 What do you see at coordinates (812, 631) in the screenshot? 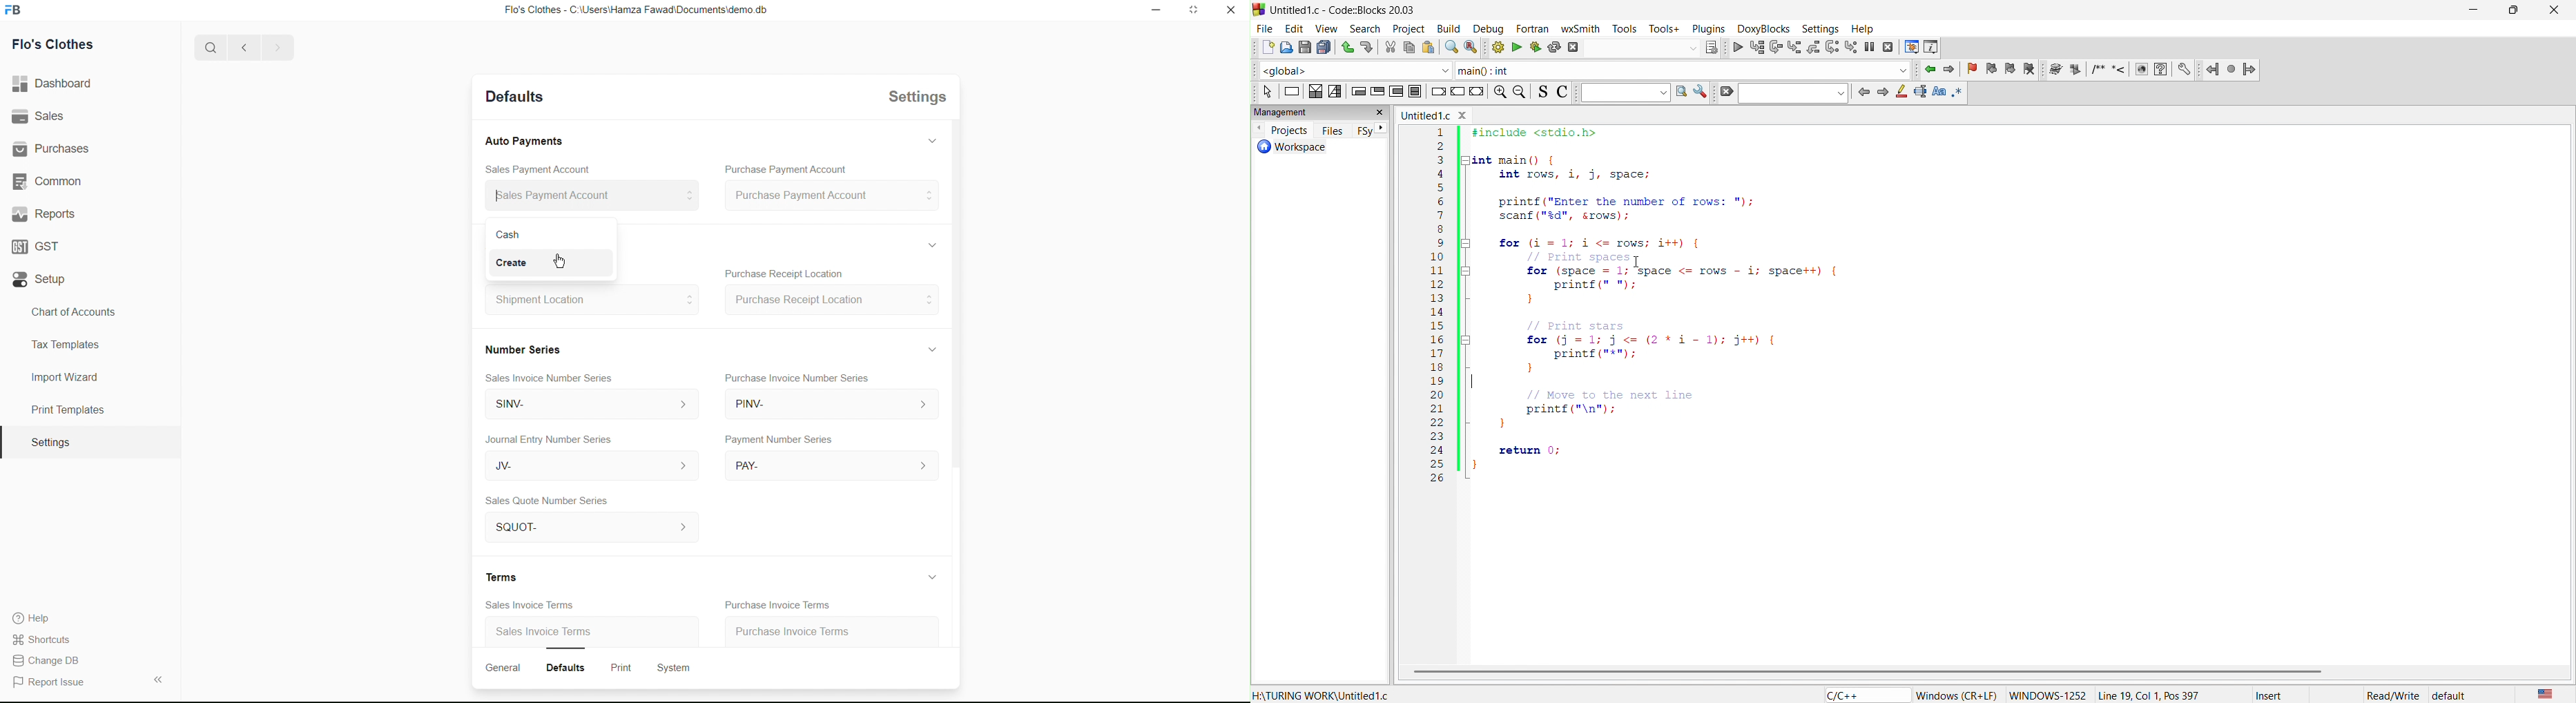
I see `Purchase Invoice Terms` at bounding box center [812, 631].